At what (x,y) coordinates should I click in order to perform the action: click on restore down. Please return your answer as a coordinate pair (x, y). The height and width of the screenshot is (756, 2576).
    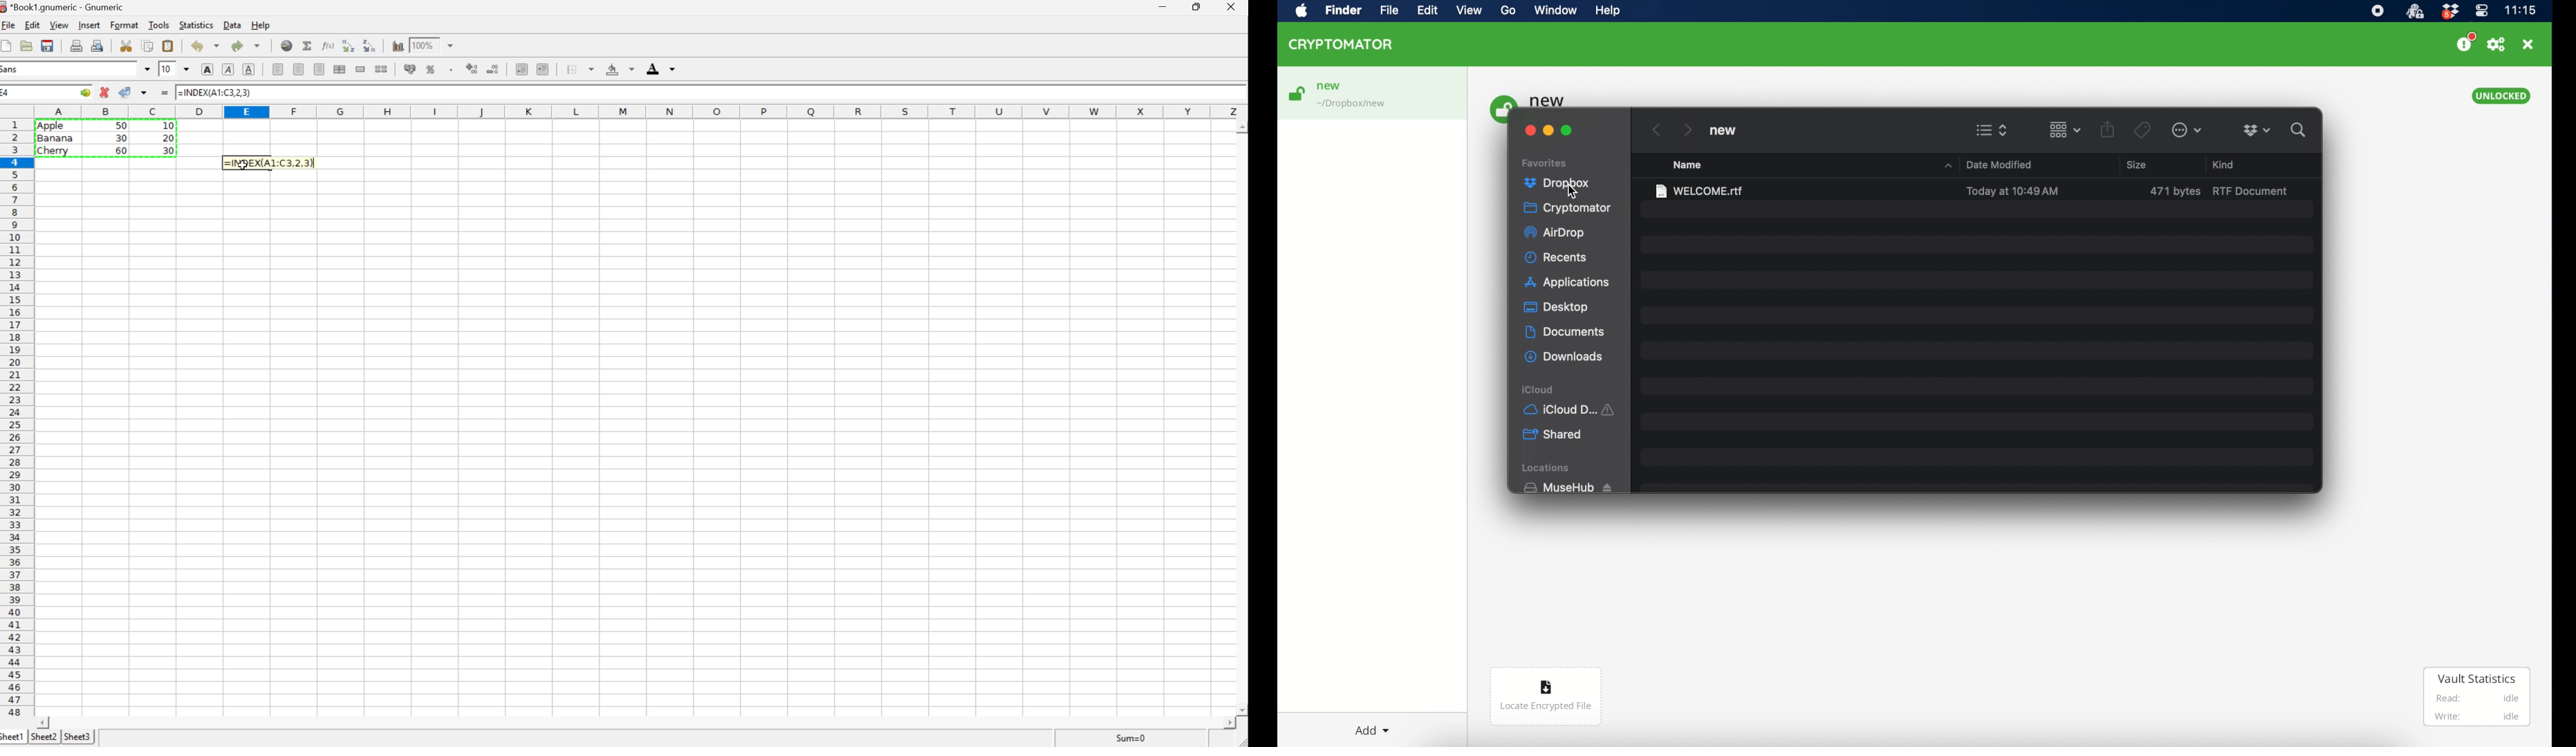
    Looking at the image, I should click on (1200, 6).